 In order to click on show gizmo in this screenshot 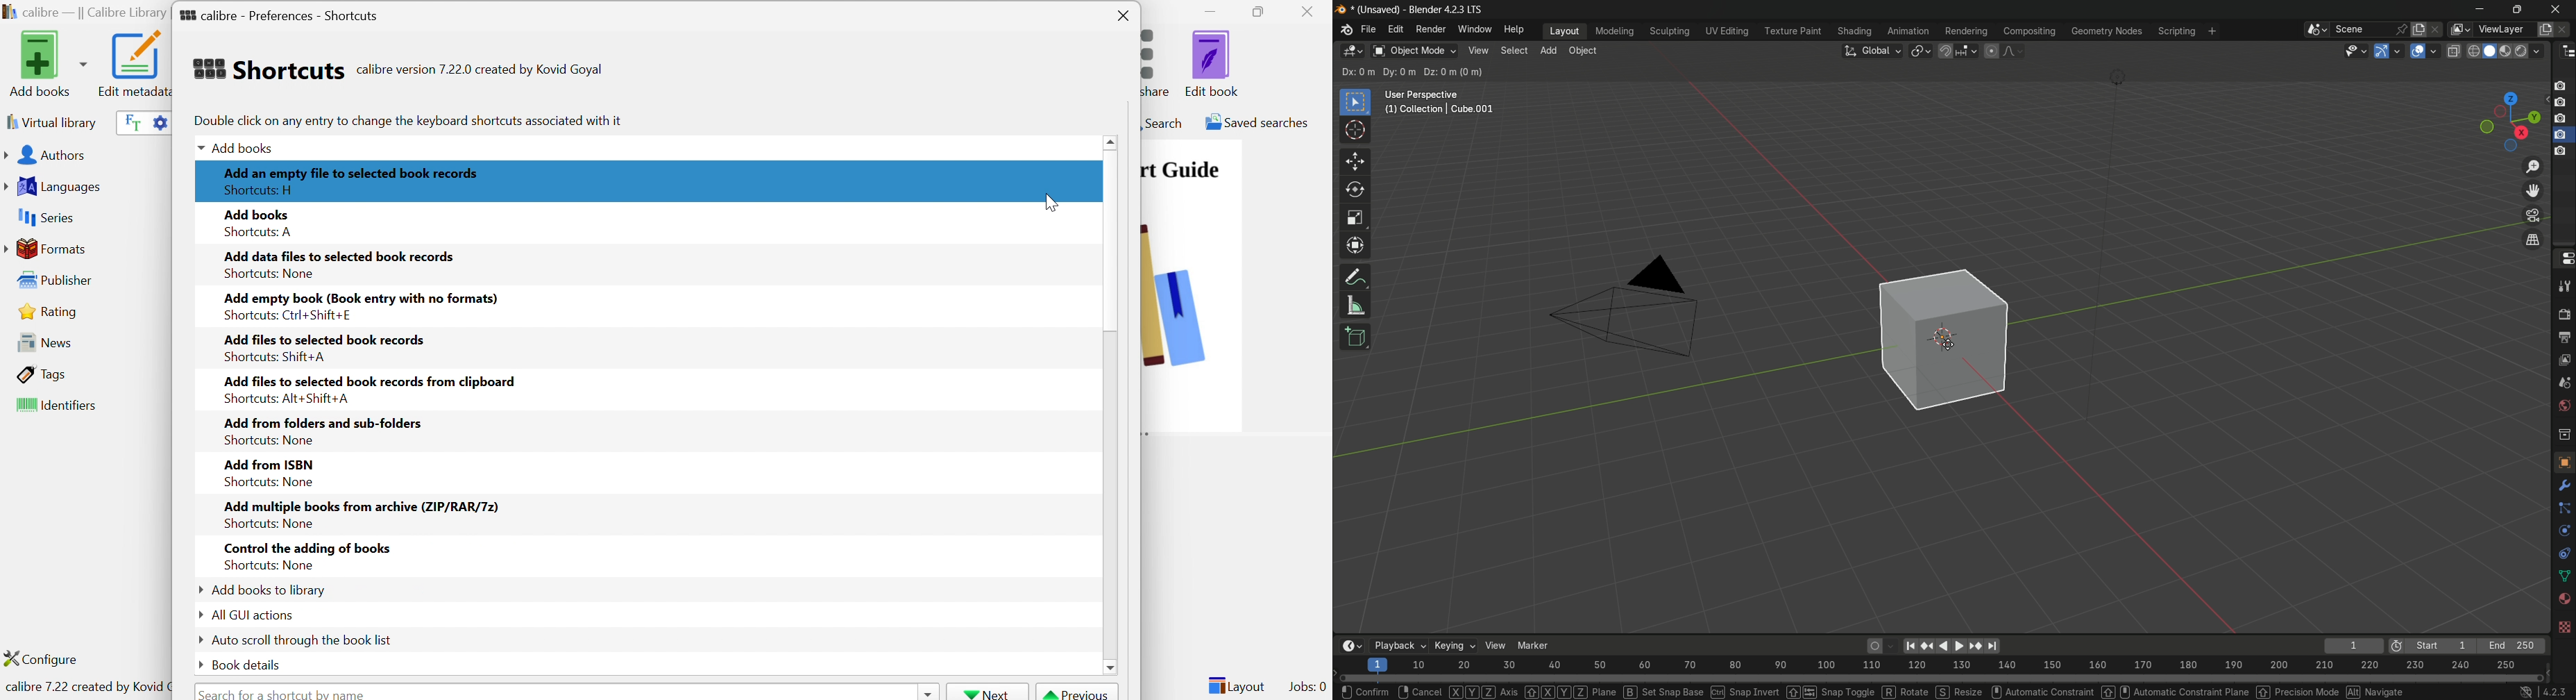, I will do `click(2382, 51)`.